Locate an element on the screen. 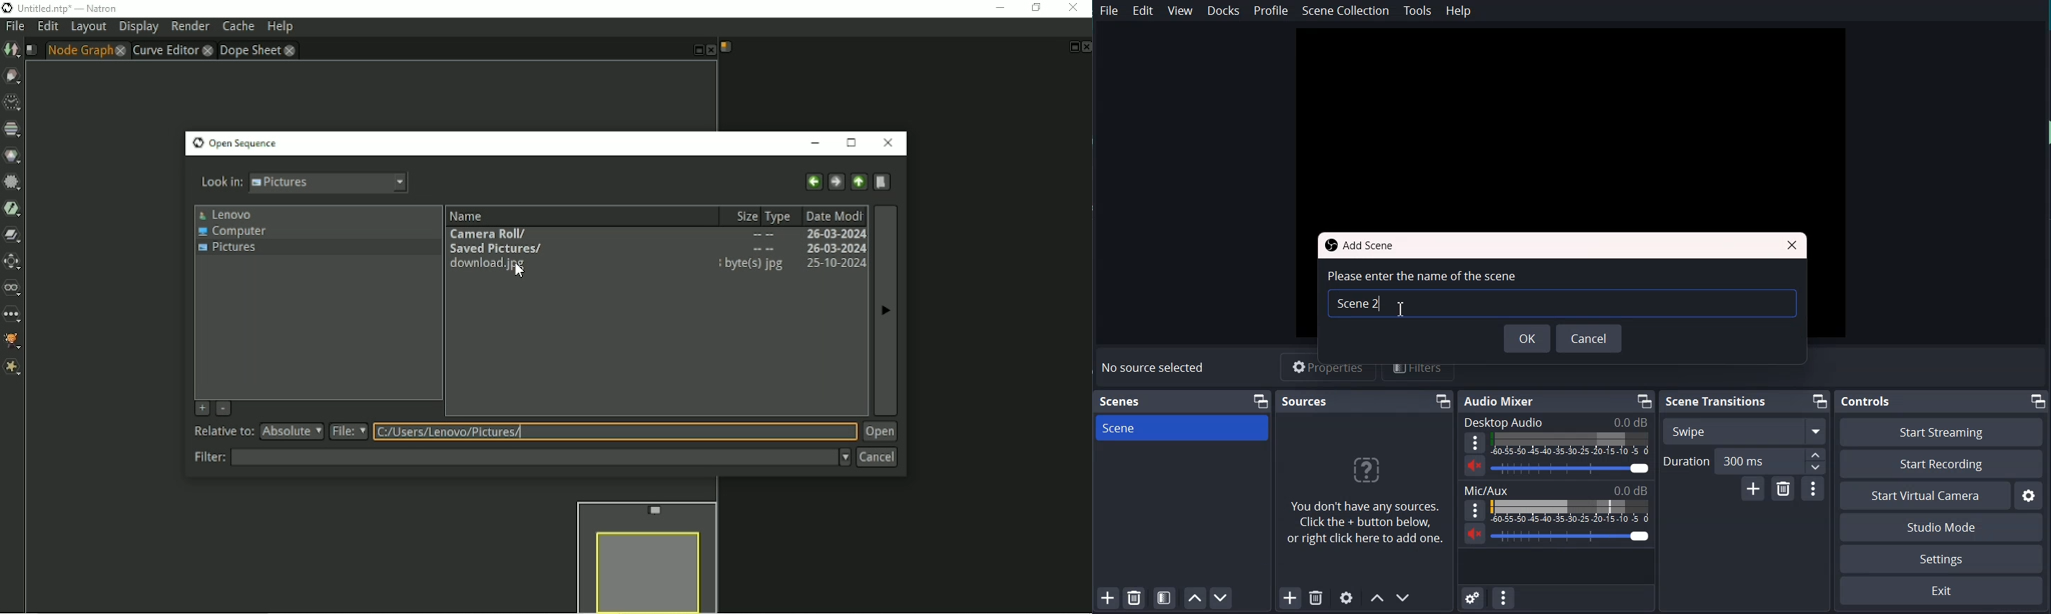 The width and height of the screenshot is (2072, 616). Source is located at coordinates (1305, 401).